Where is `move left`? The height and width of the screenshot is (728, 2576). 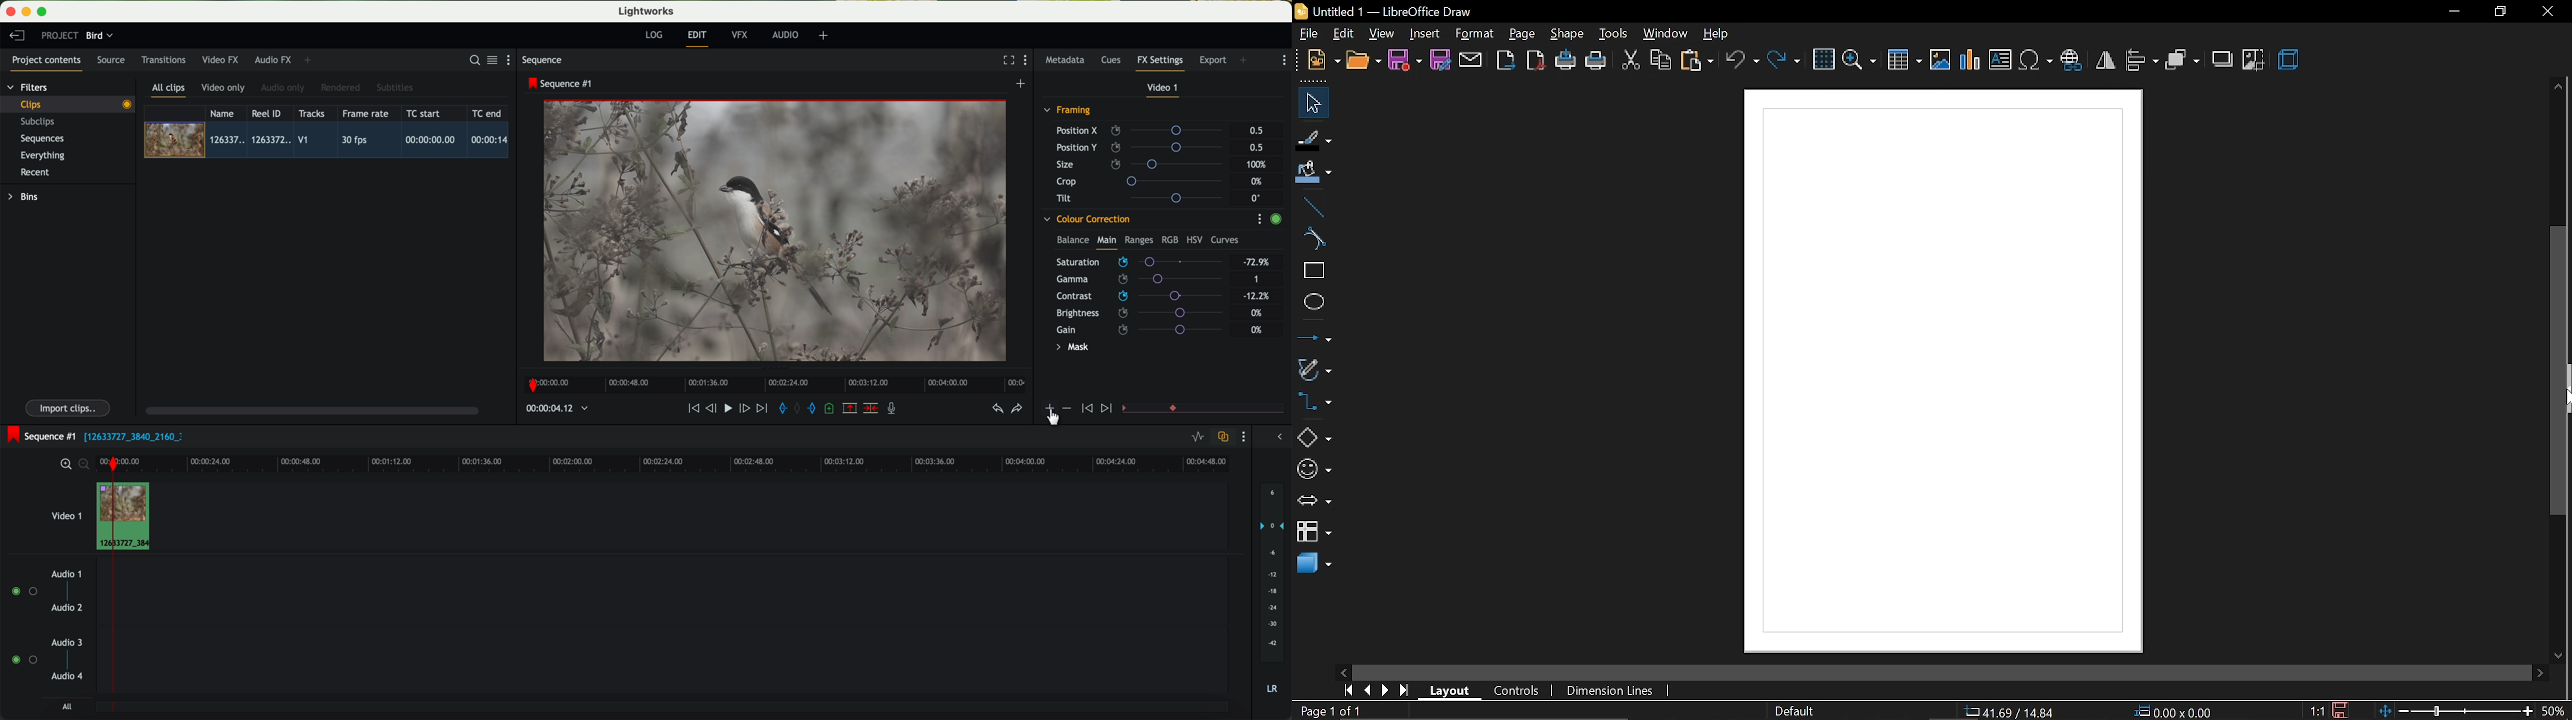 move left is located at coordinates (1342, 673).